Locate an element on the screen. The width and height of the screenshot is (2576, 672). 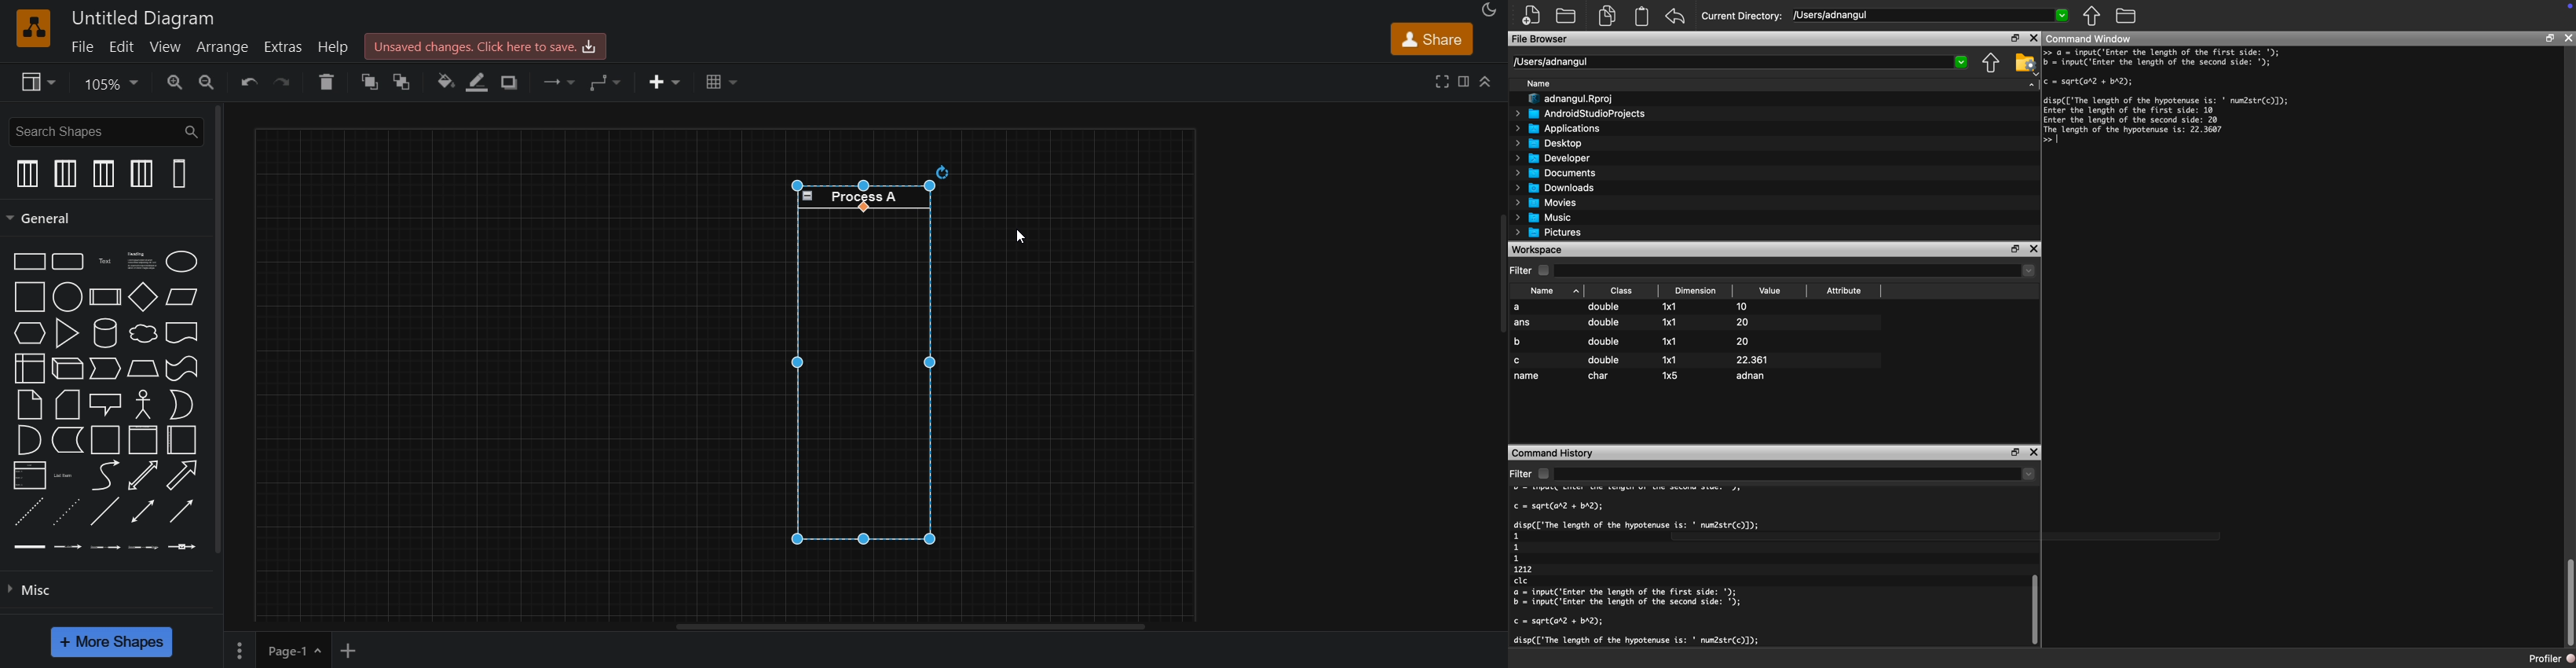
step is located at coordinates (105, 369).